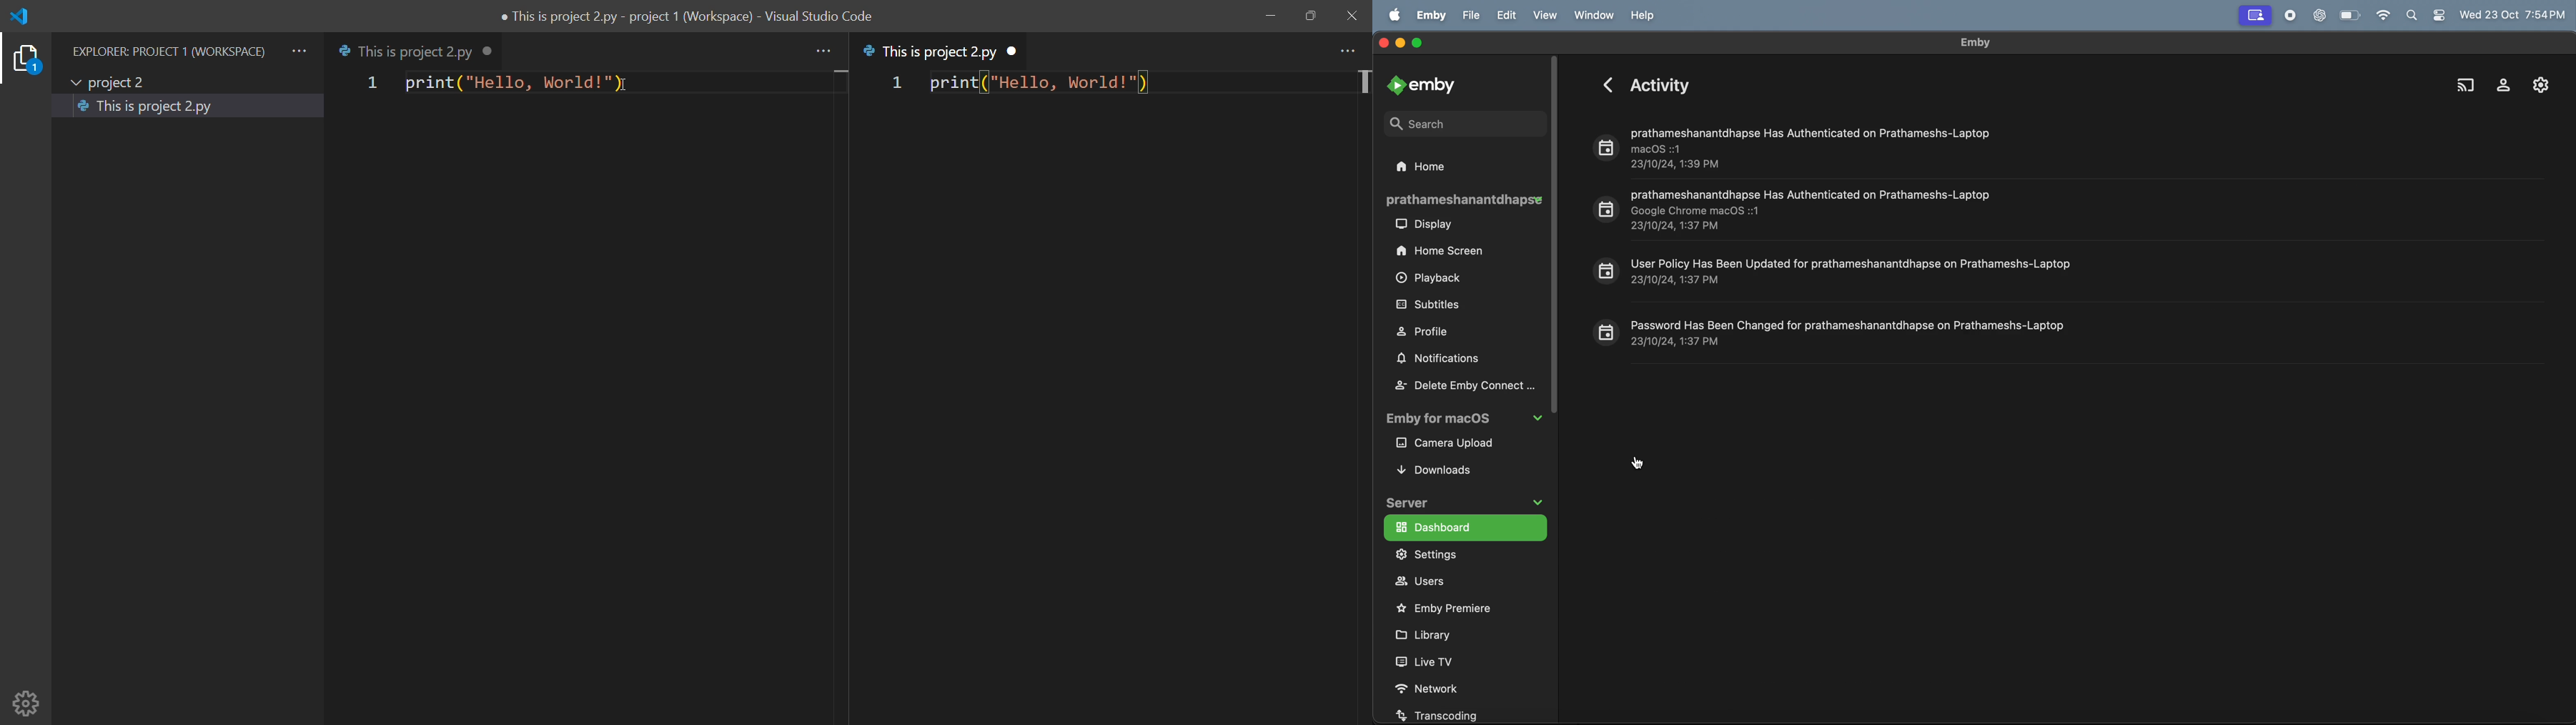  Describe the element at coordinates (1383, 41) in the screenshot. I see `closing window` at that location.